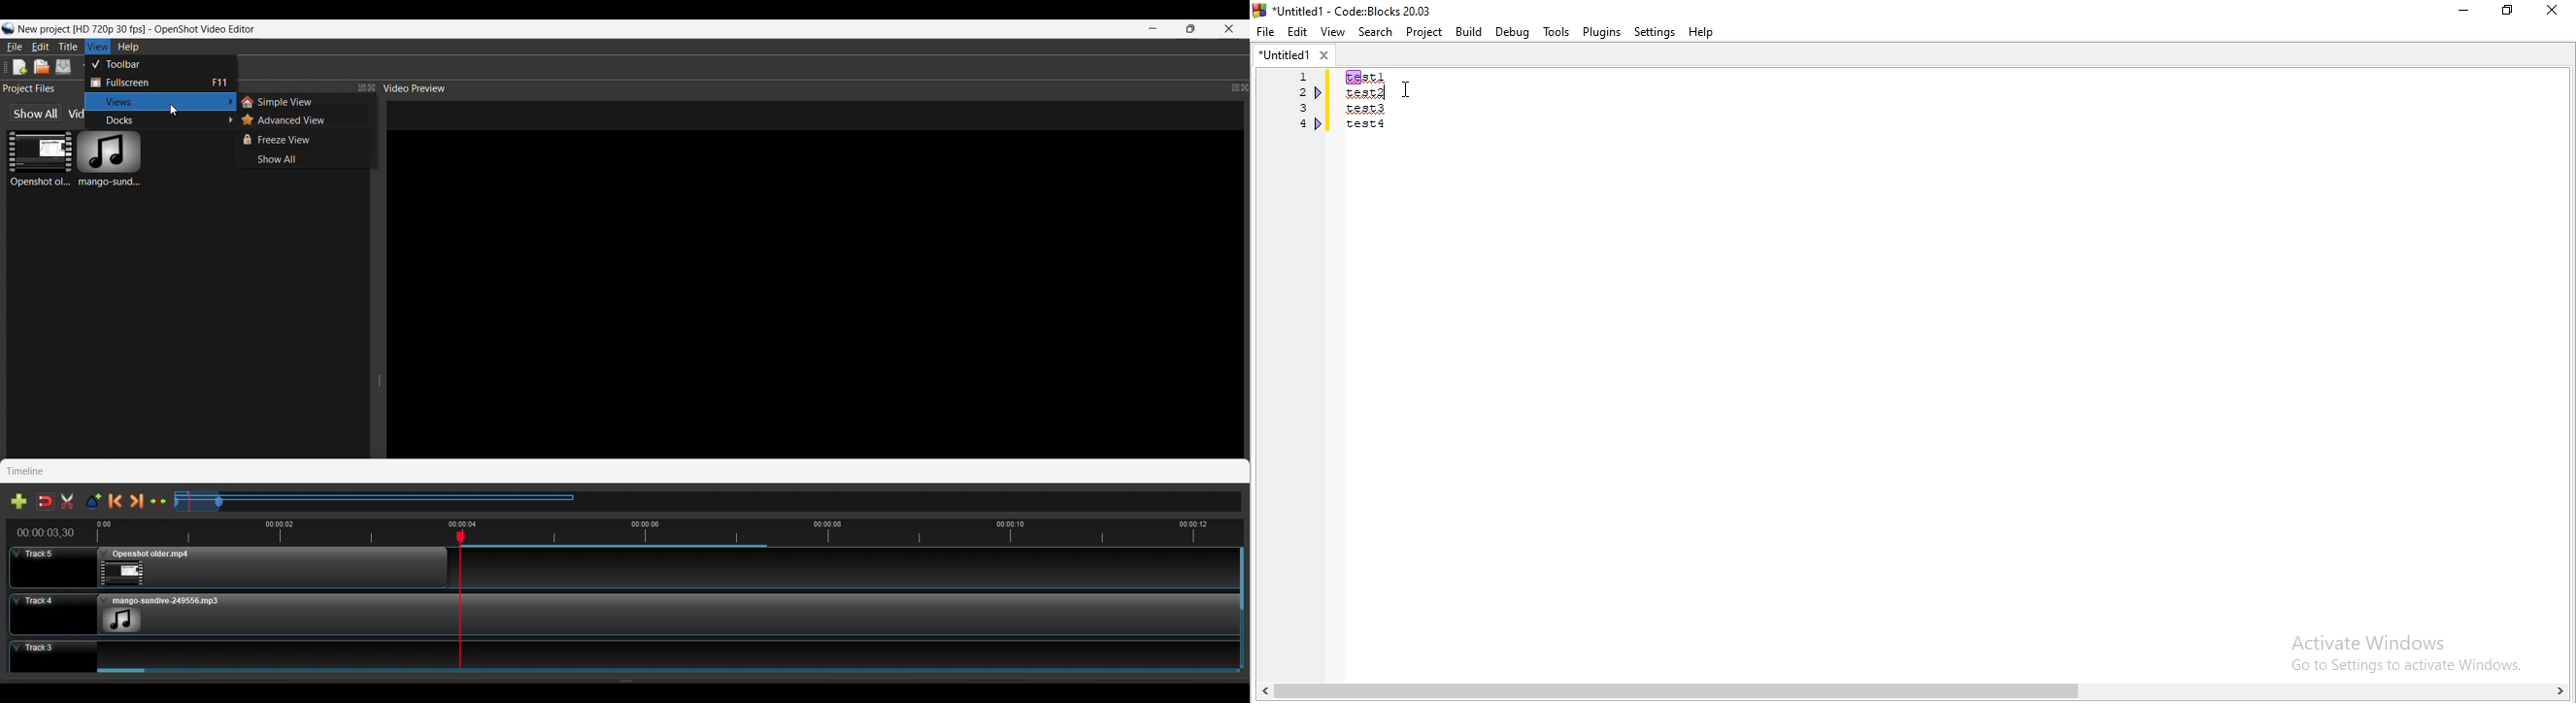 The height and width of the screenshot is (728, 2576). Describe the element at coordinates (94, 501) in the screenshot. I see `Add Marker` at that location.